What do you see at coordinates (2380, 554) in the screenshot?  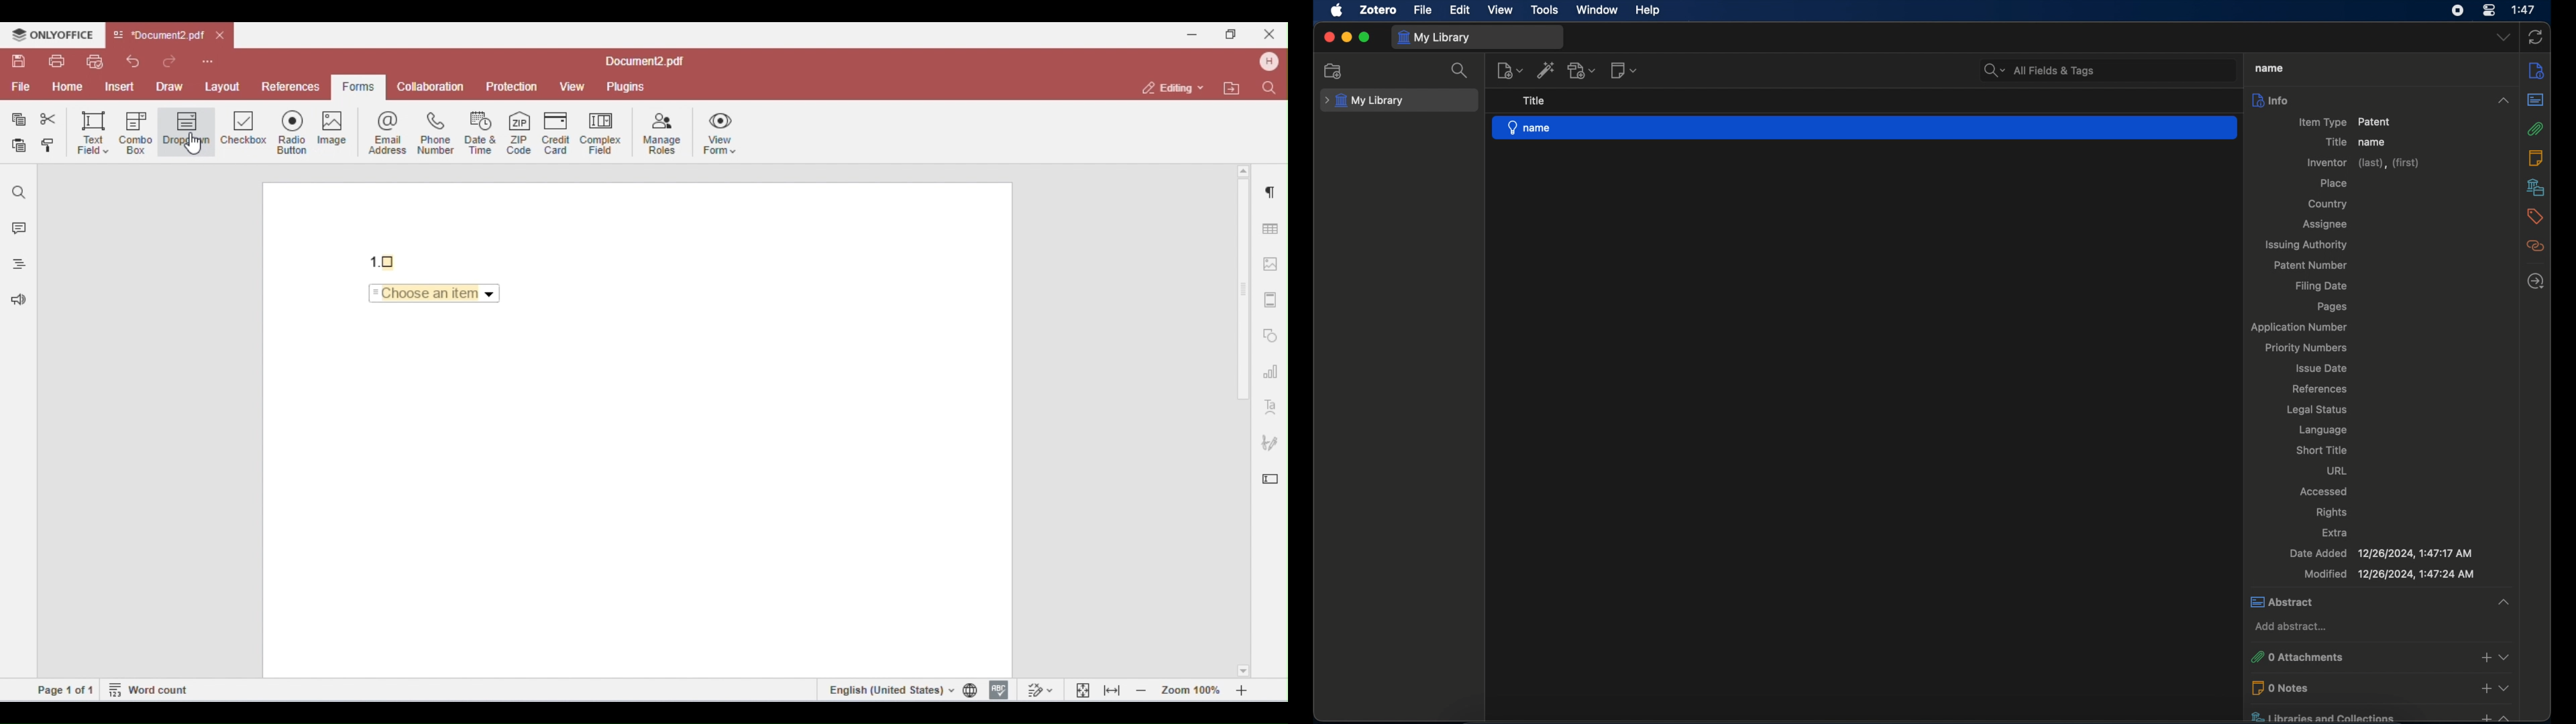 I see `date added 12/26/2024, 1:47:17 AM` at bounding box center [2380, 554].